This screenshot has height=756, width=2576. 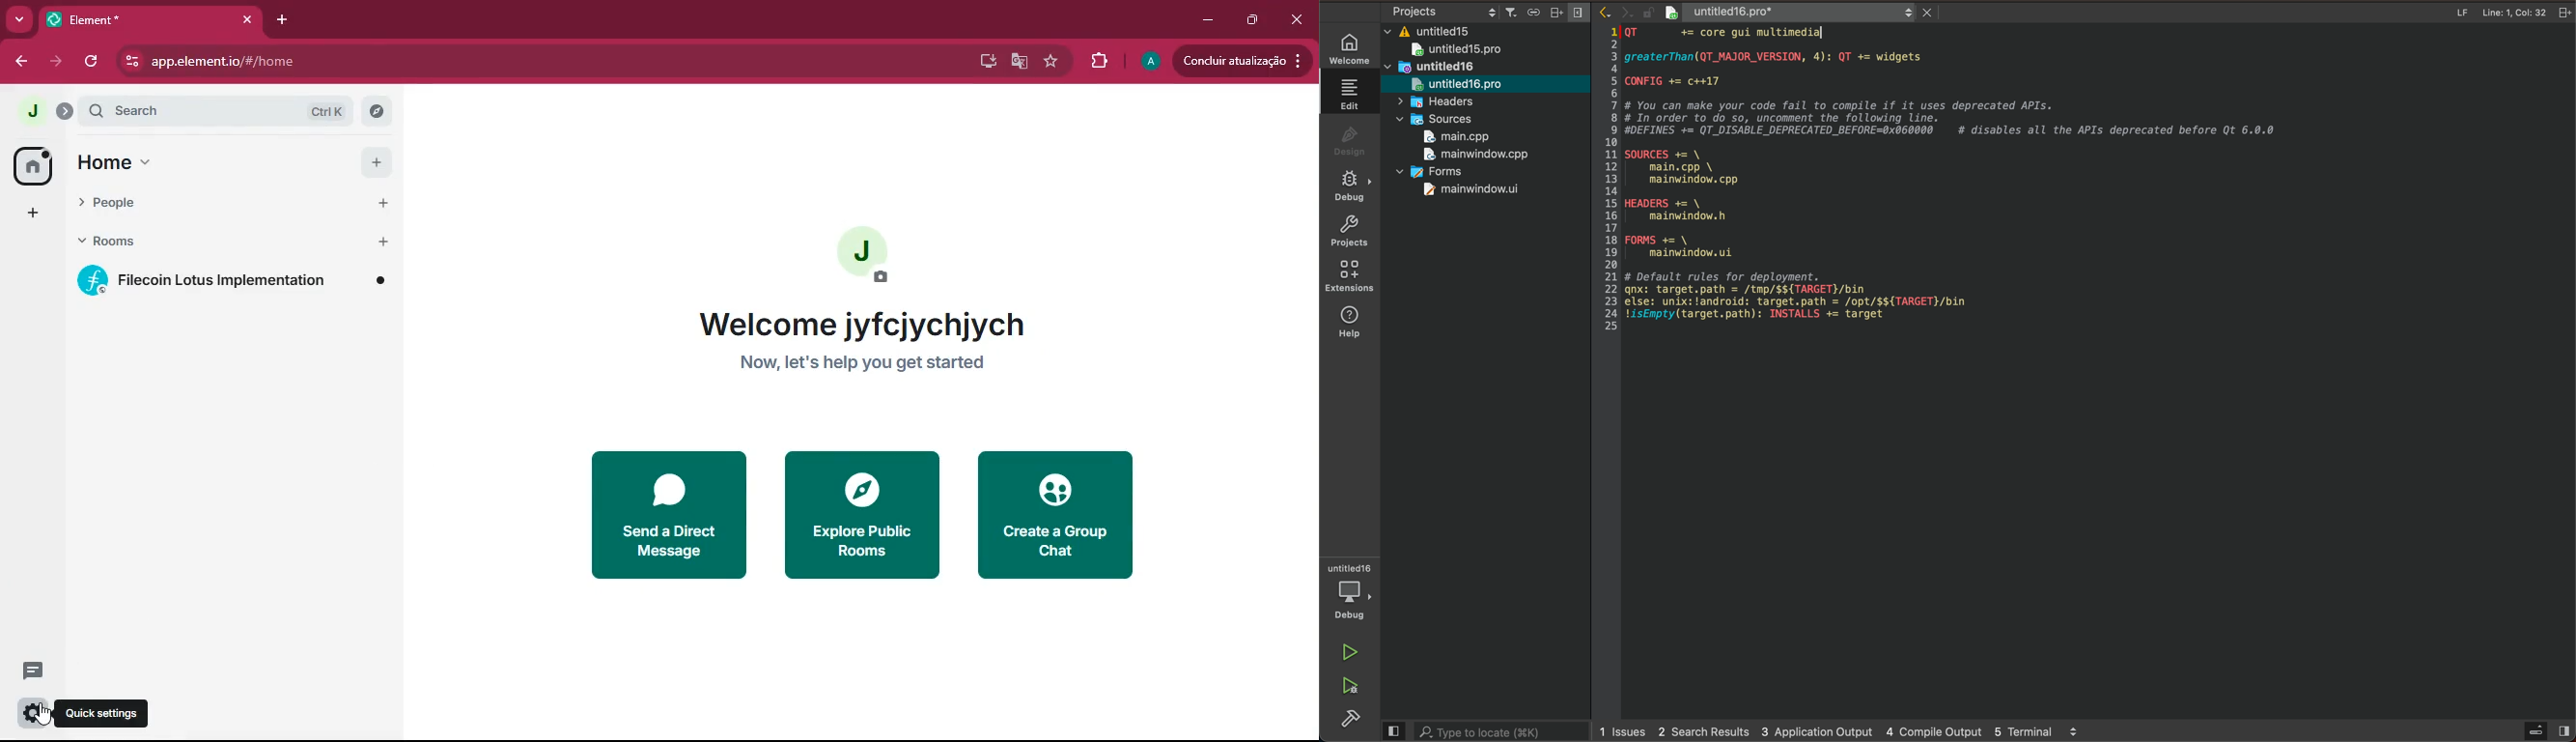 I want to click on refresh, so click(x=93, y=61).